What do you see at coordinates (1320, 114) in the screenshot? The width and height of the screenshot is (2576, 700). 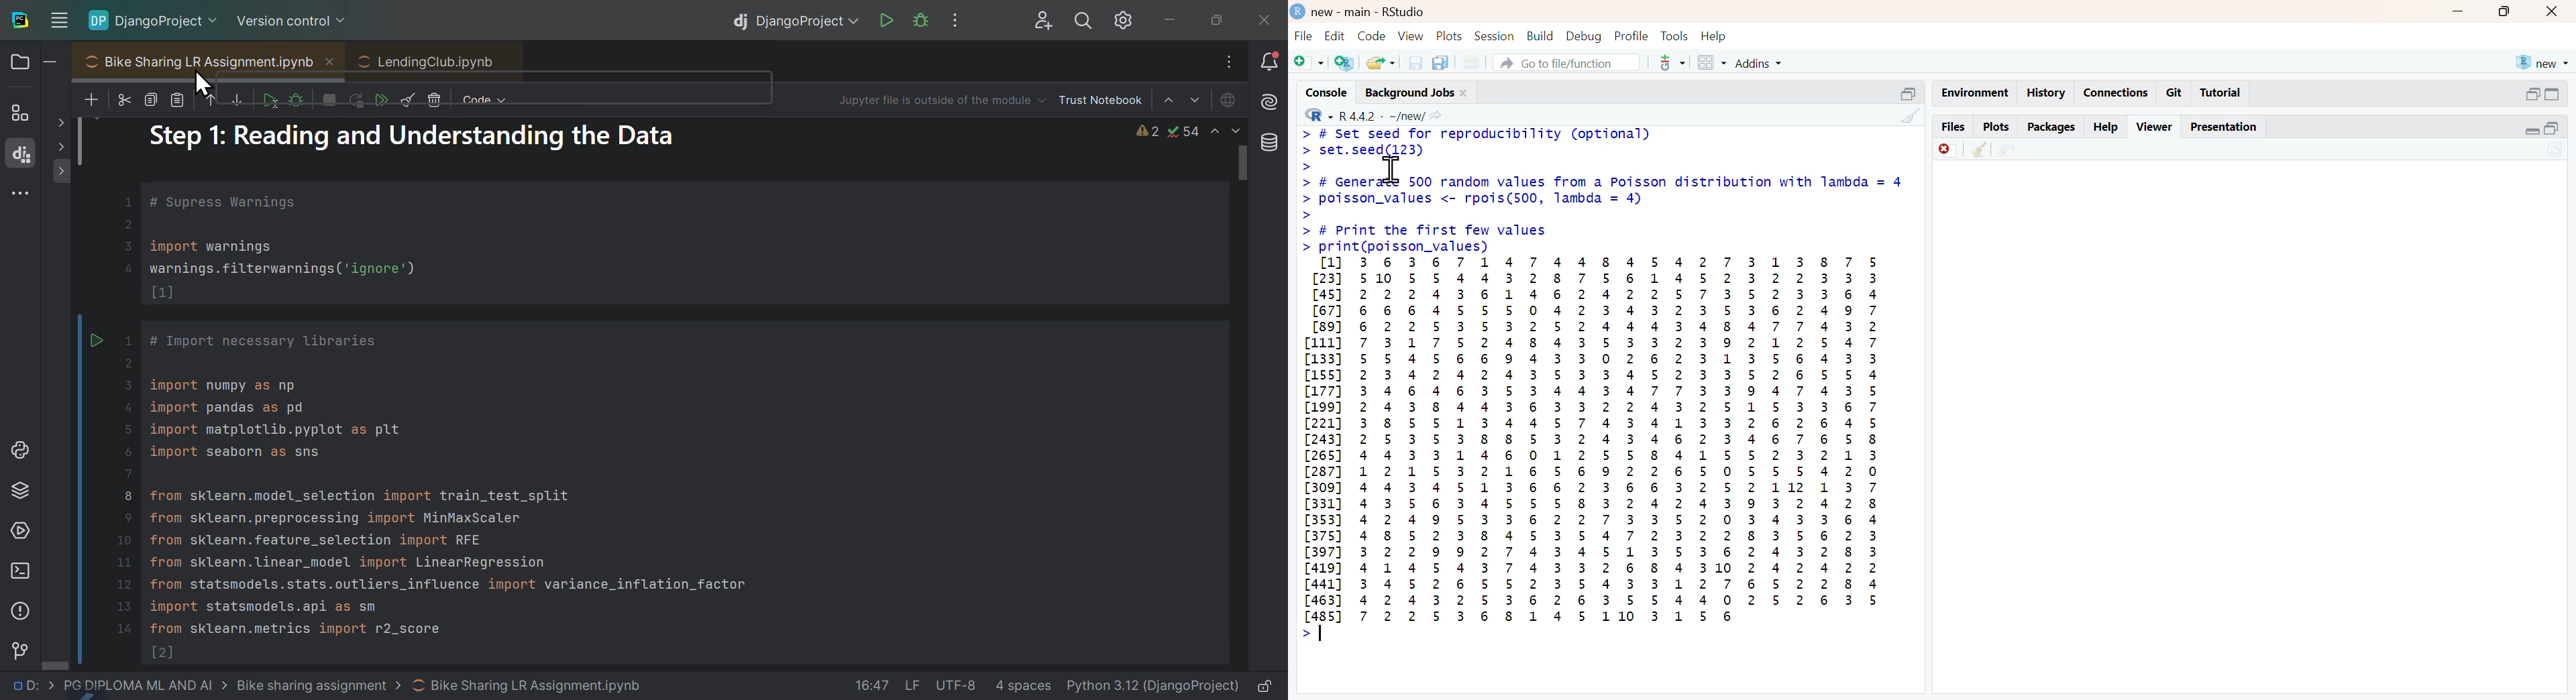 I see `R` at bounding box center [1320, 114].